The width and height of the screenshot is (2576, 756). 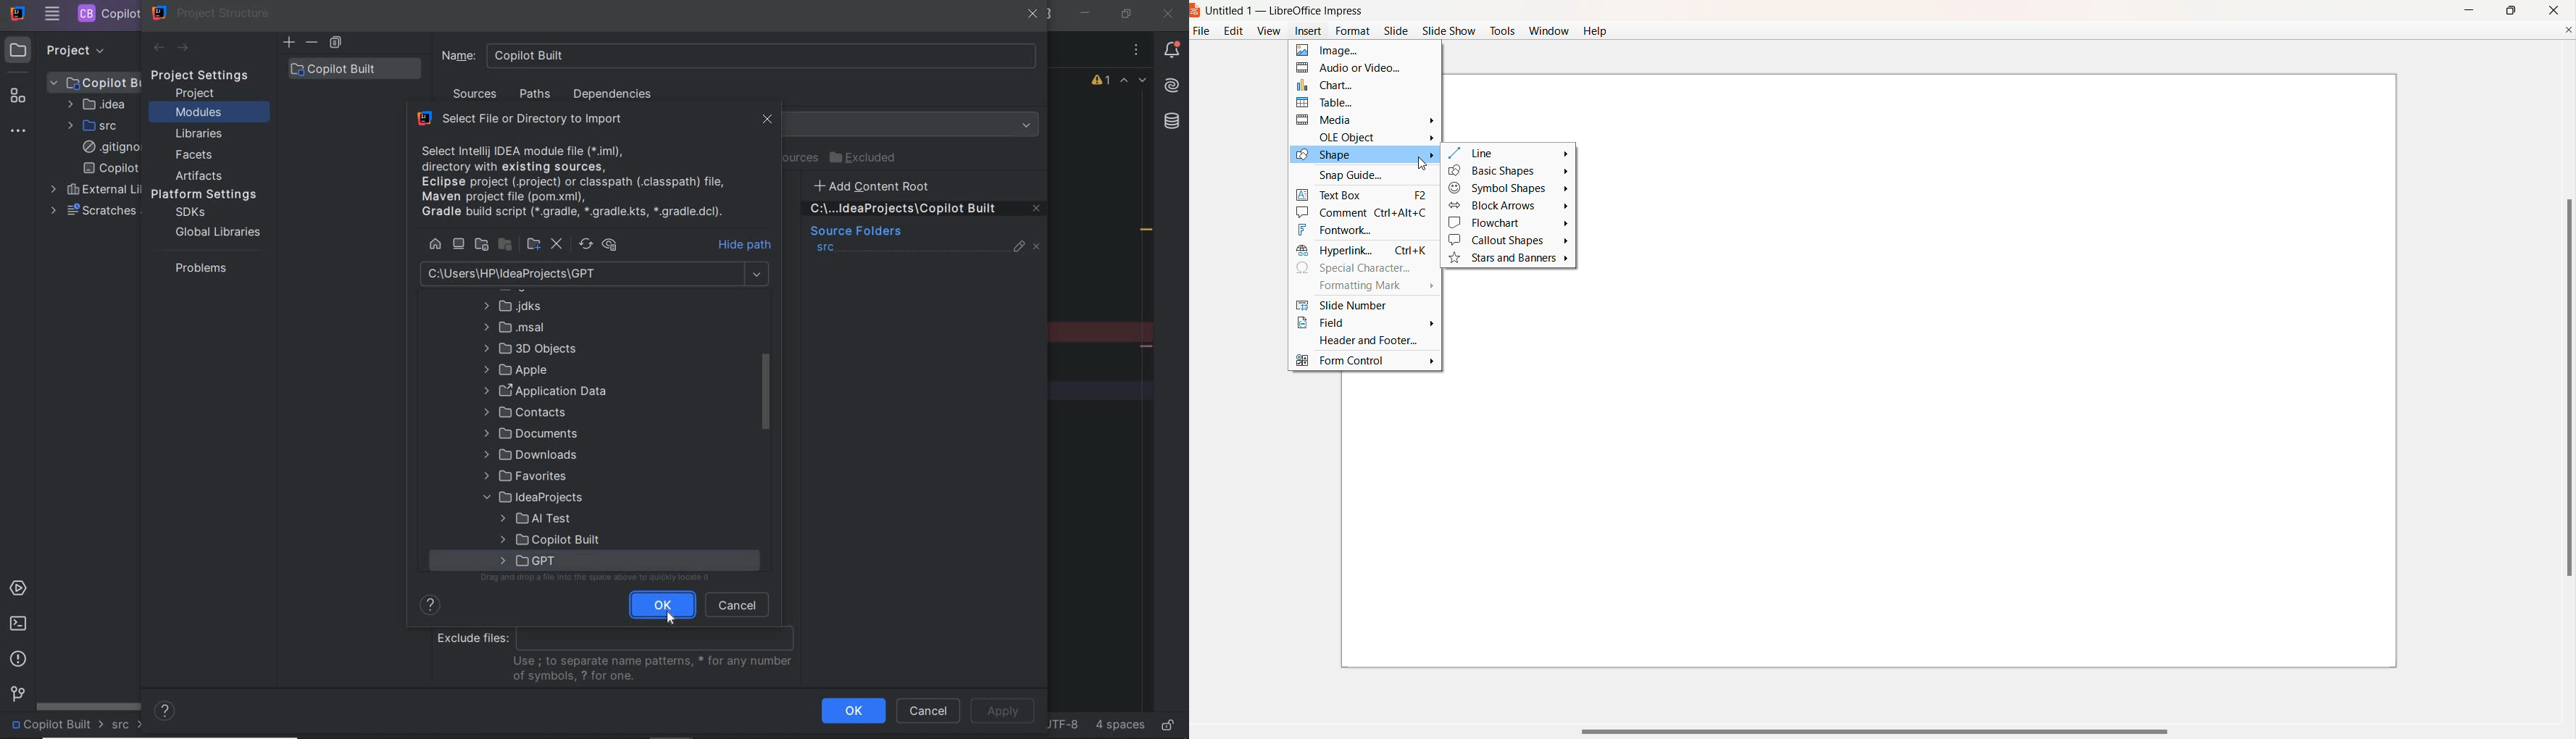 I want to click on Untitled 1 - LibreOffice Impress, so click(x=1286, y=12).